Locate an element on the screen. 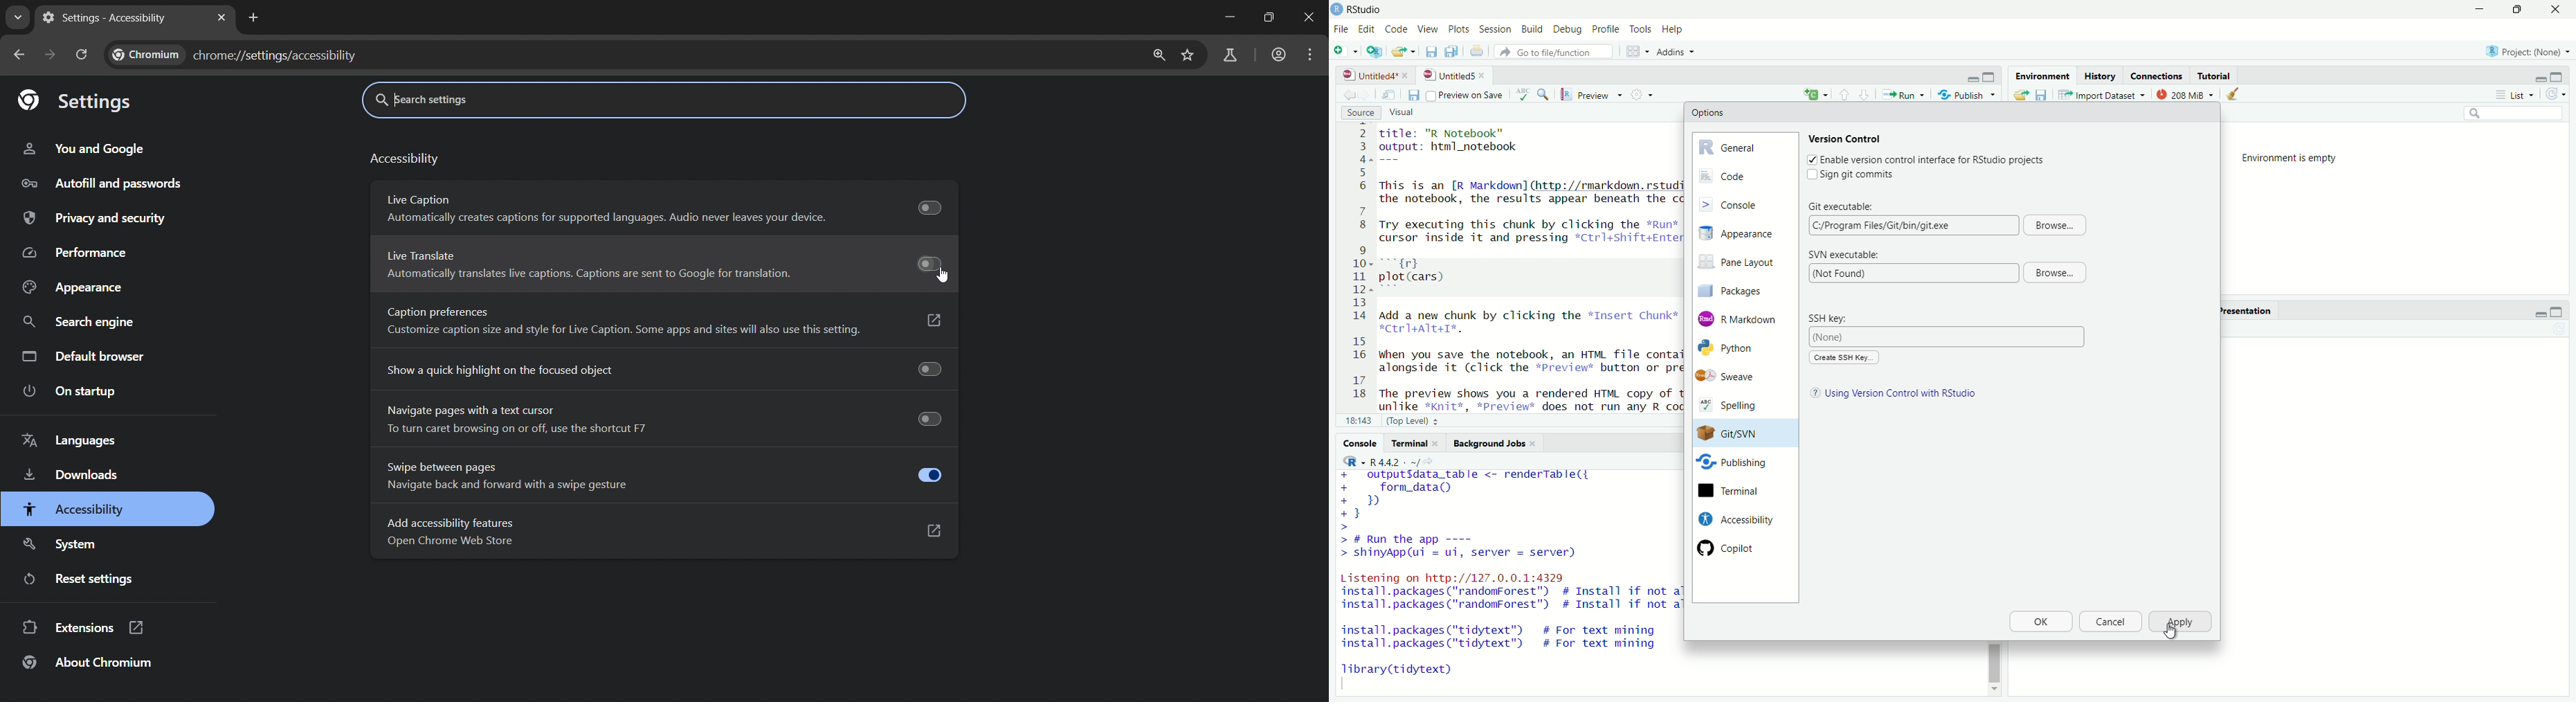  print the current file is located at coordinates (1476, 51).